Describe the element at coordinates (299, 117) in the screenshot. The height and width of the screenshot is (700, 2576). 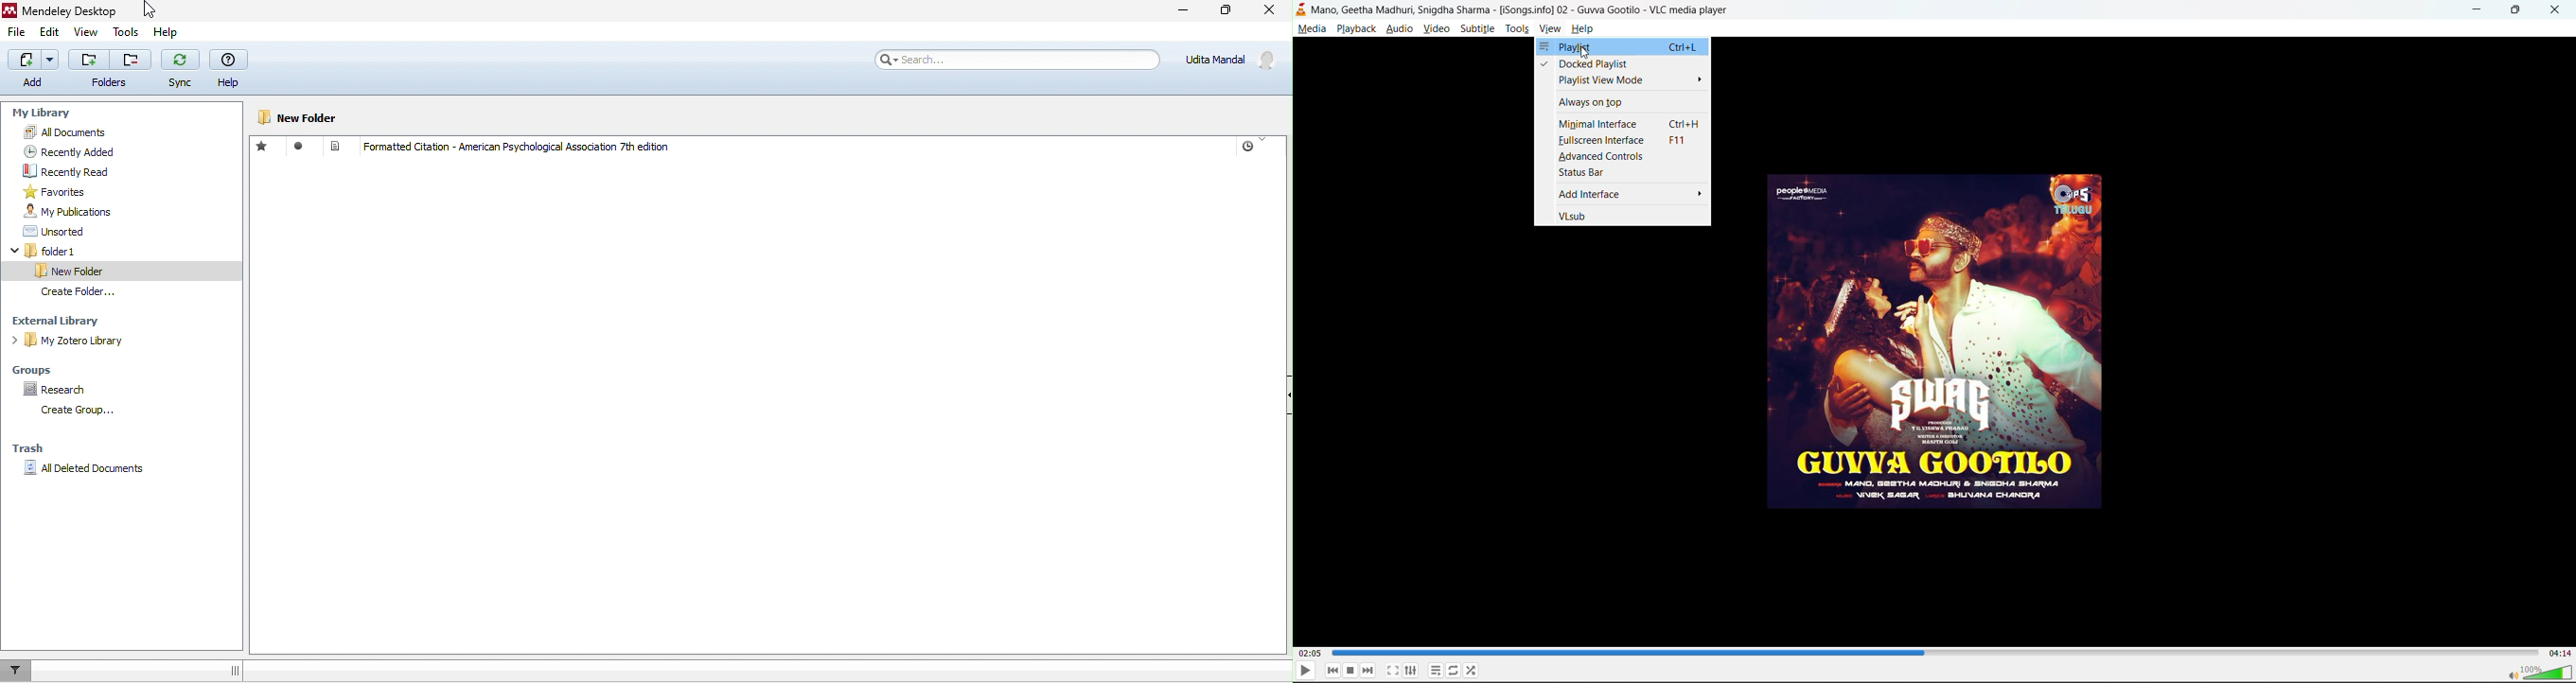
I see `New Folder` at that location.